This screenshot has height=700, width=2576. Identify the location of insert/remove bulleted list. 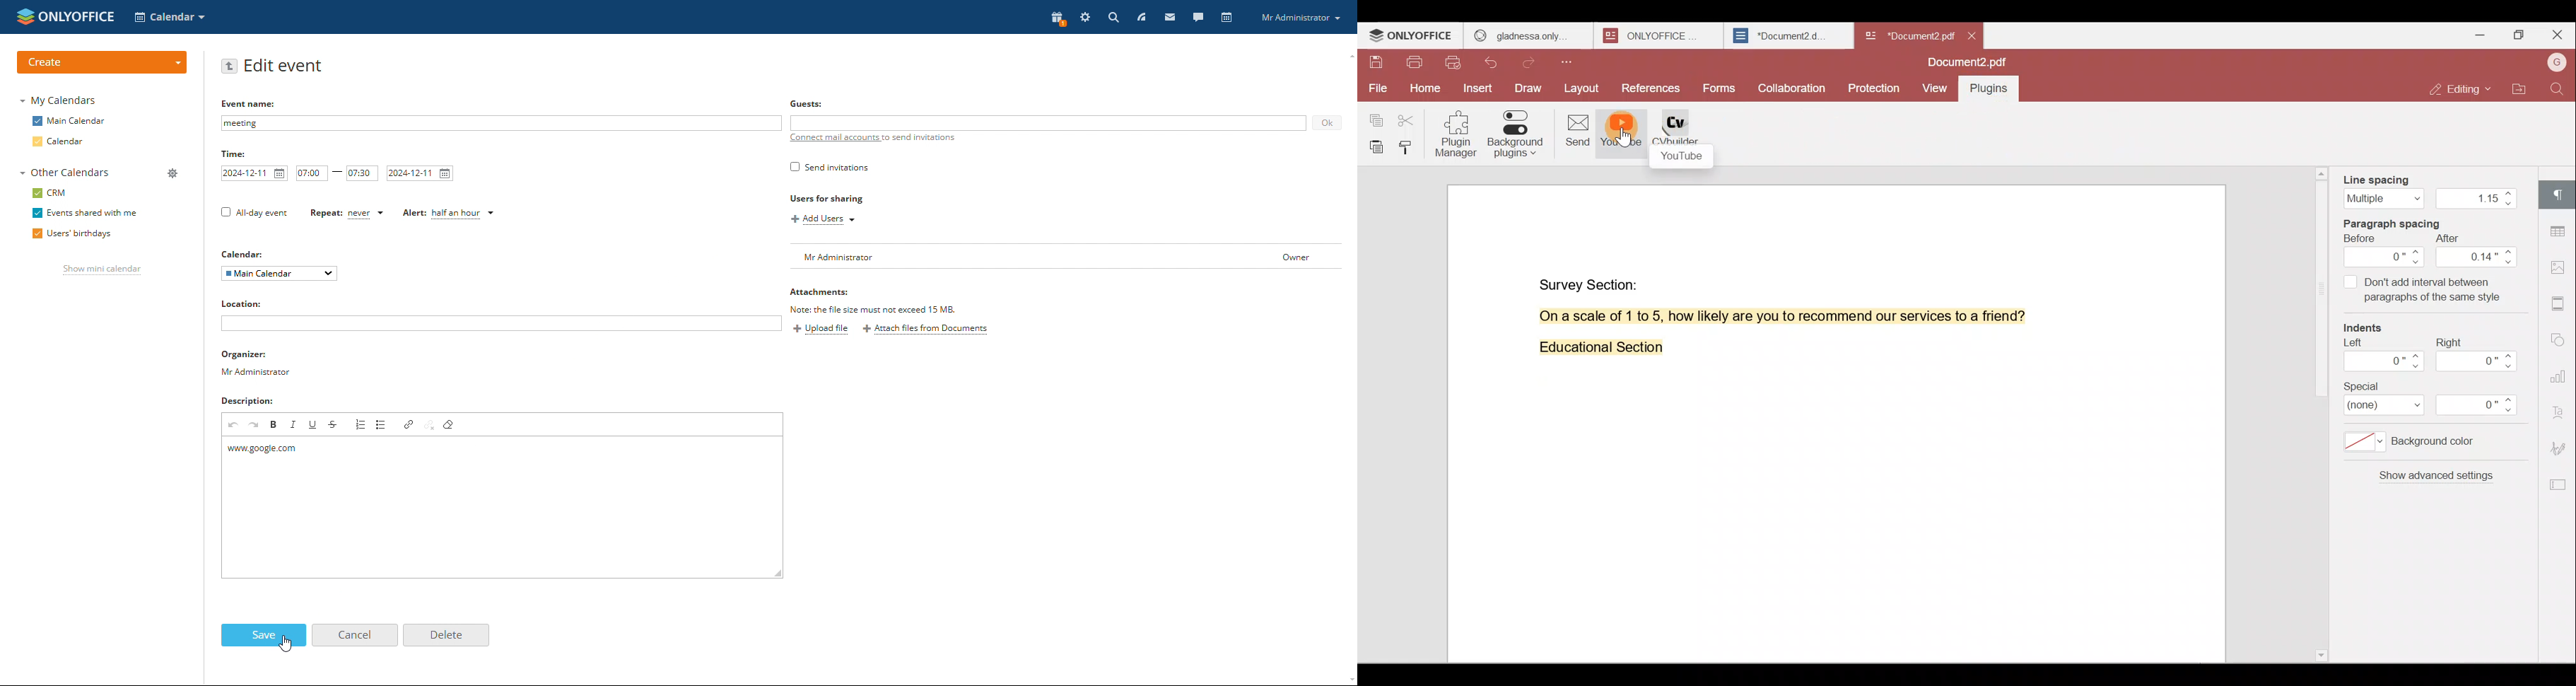
(382, 424).